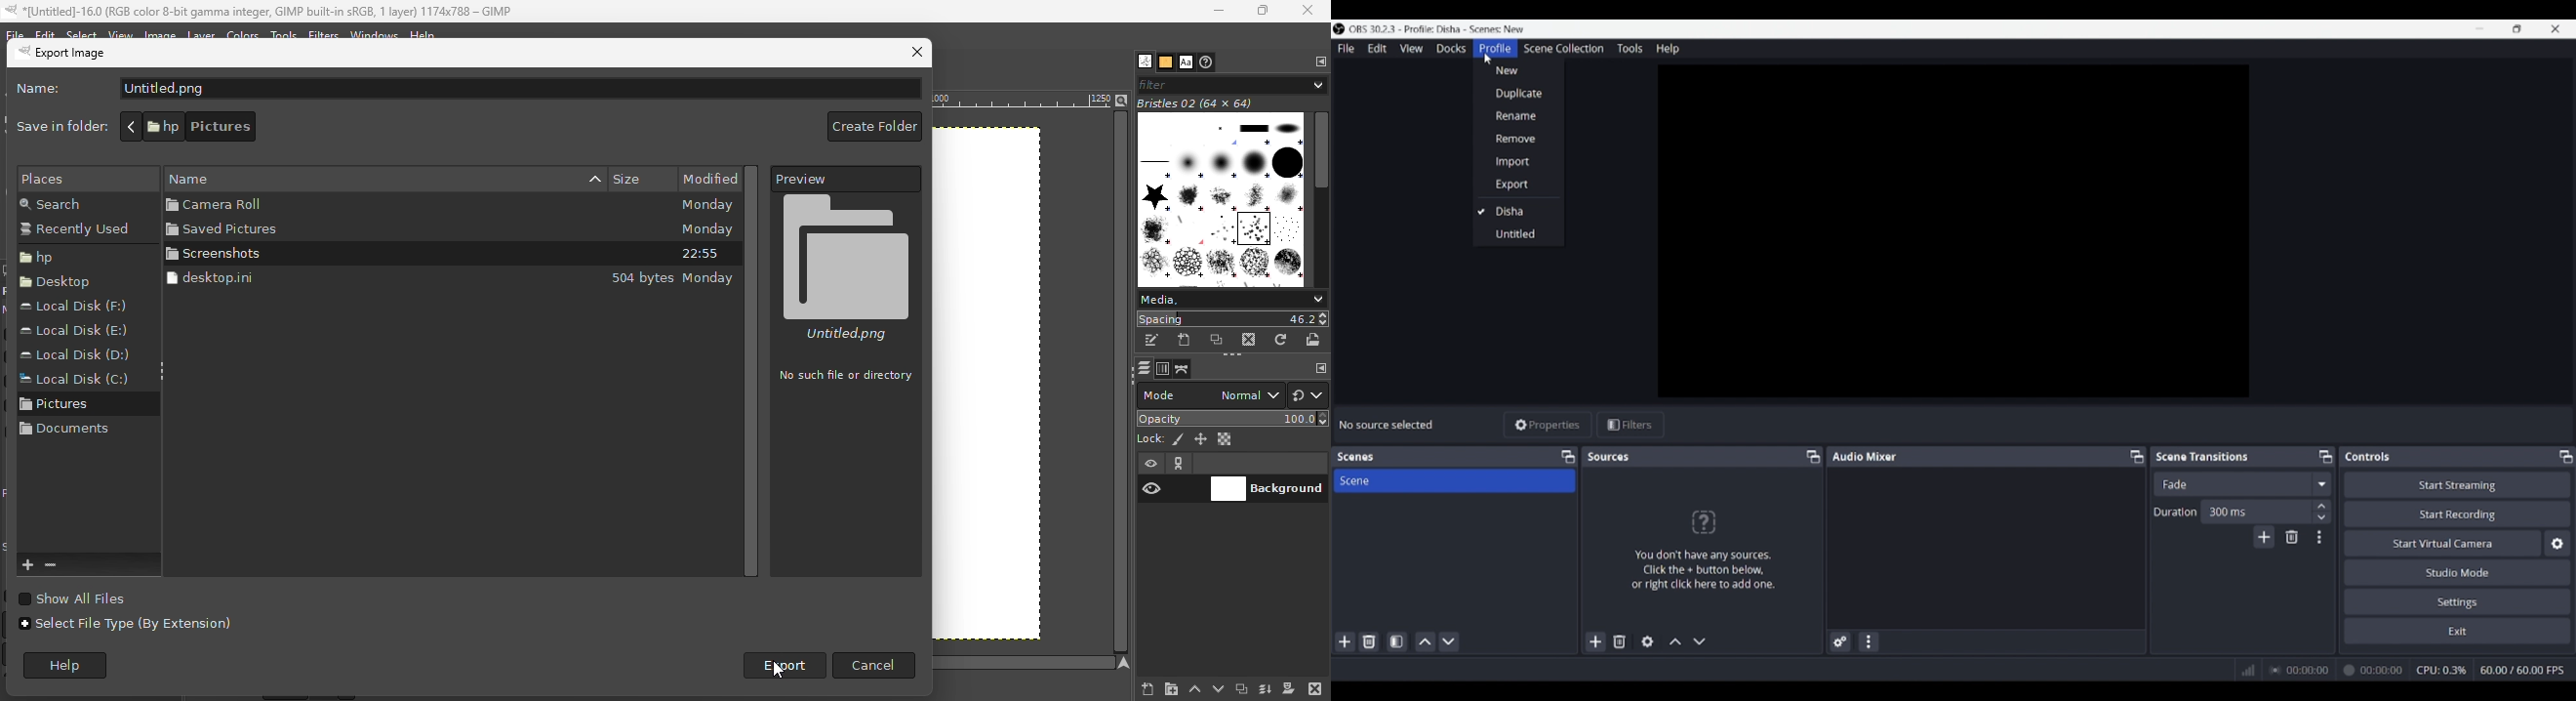 The width and height of the screenshot is (2576, 728). What do you see at coordinates (2458, 601) in the screenshot?
I see `Settings` at bounding box center [2458, 601].